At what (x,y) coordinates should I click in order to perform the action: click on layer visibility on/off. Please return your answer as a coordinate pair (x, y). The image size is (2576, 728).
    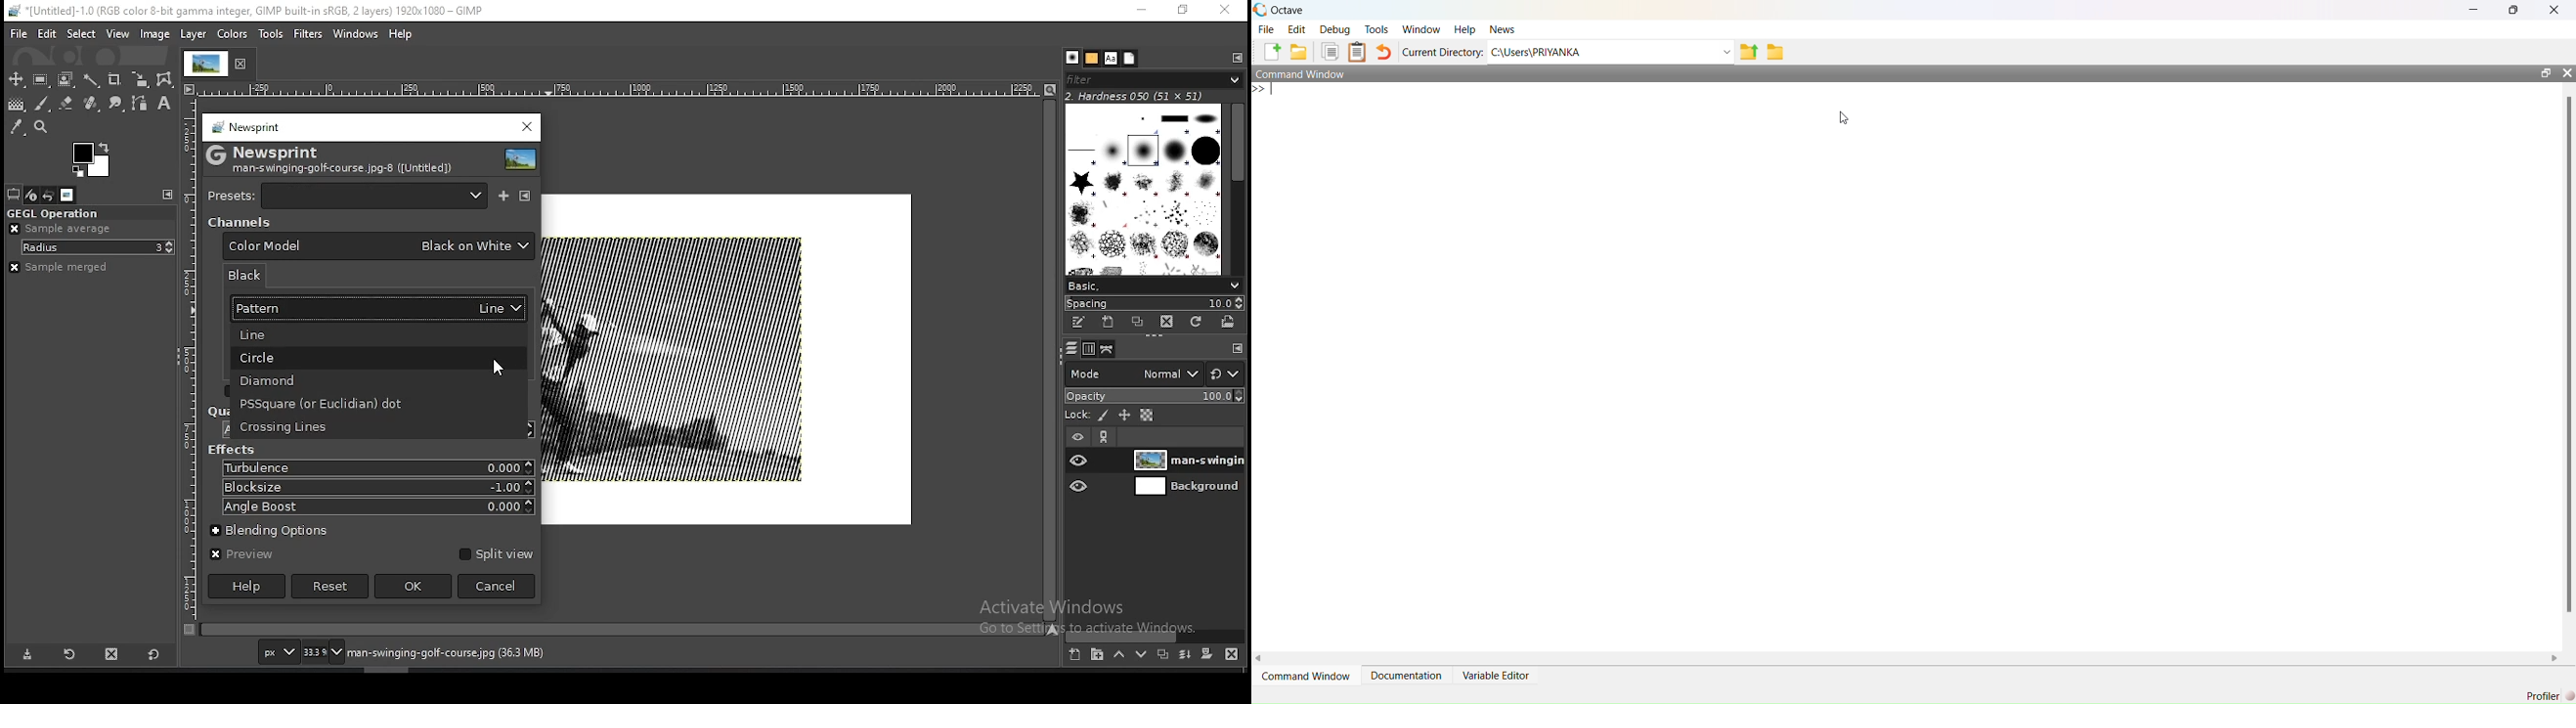
    Looking at the image, I should click on (1078, 486).